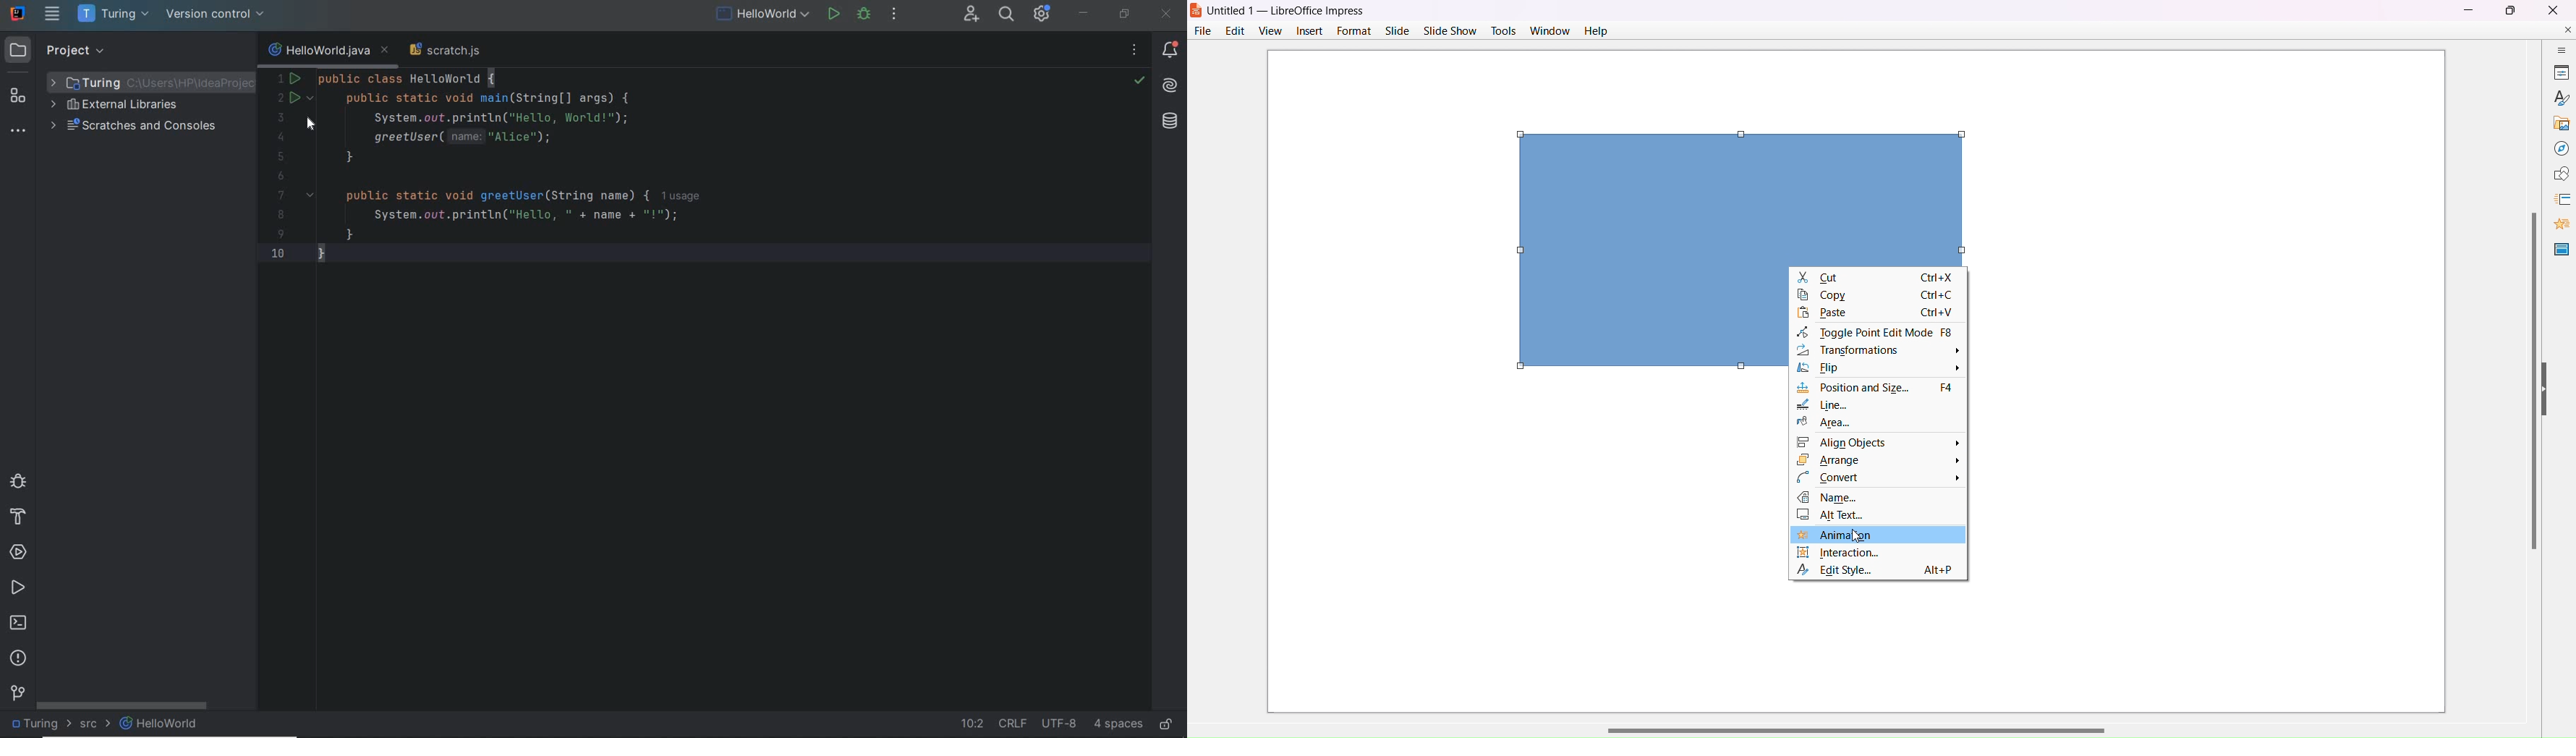  I want to click on Line, so click(1835, 407).